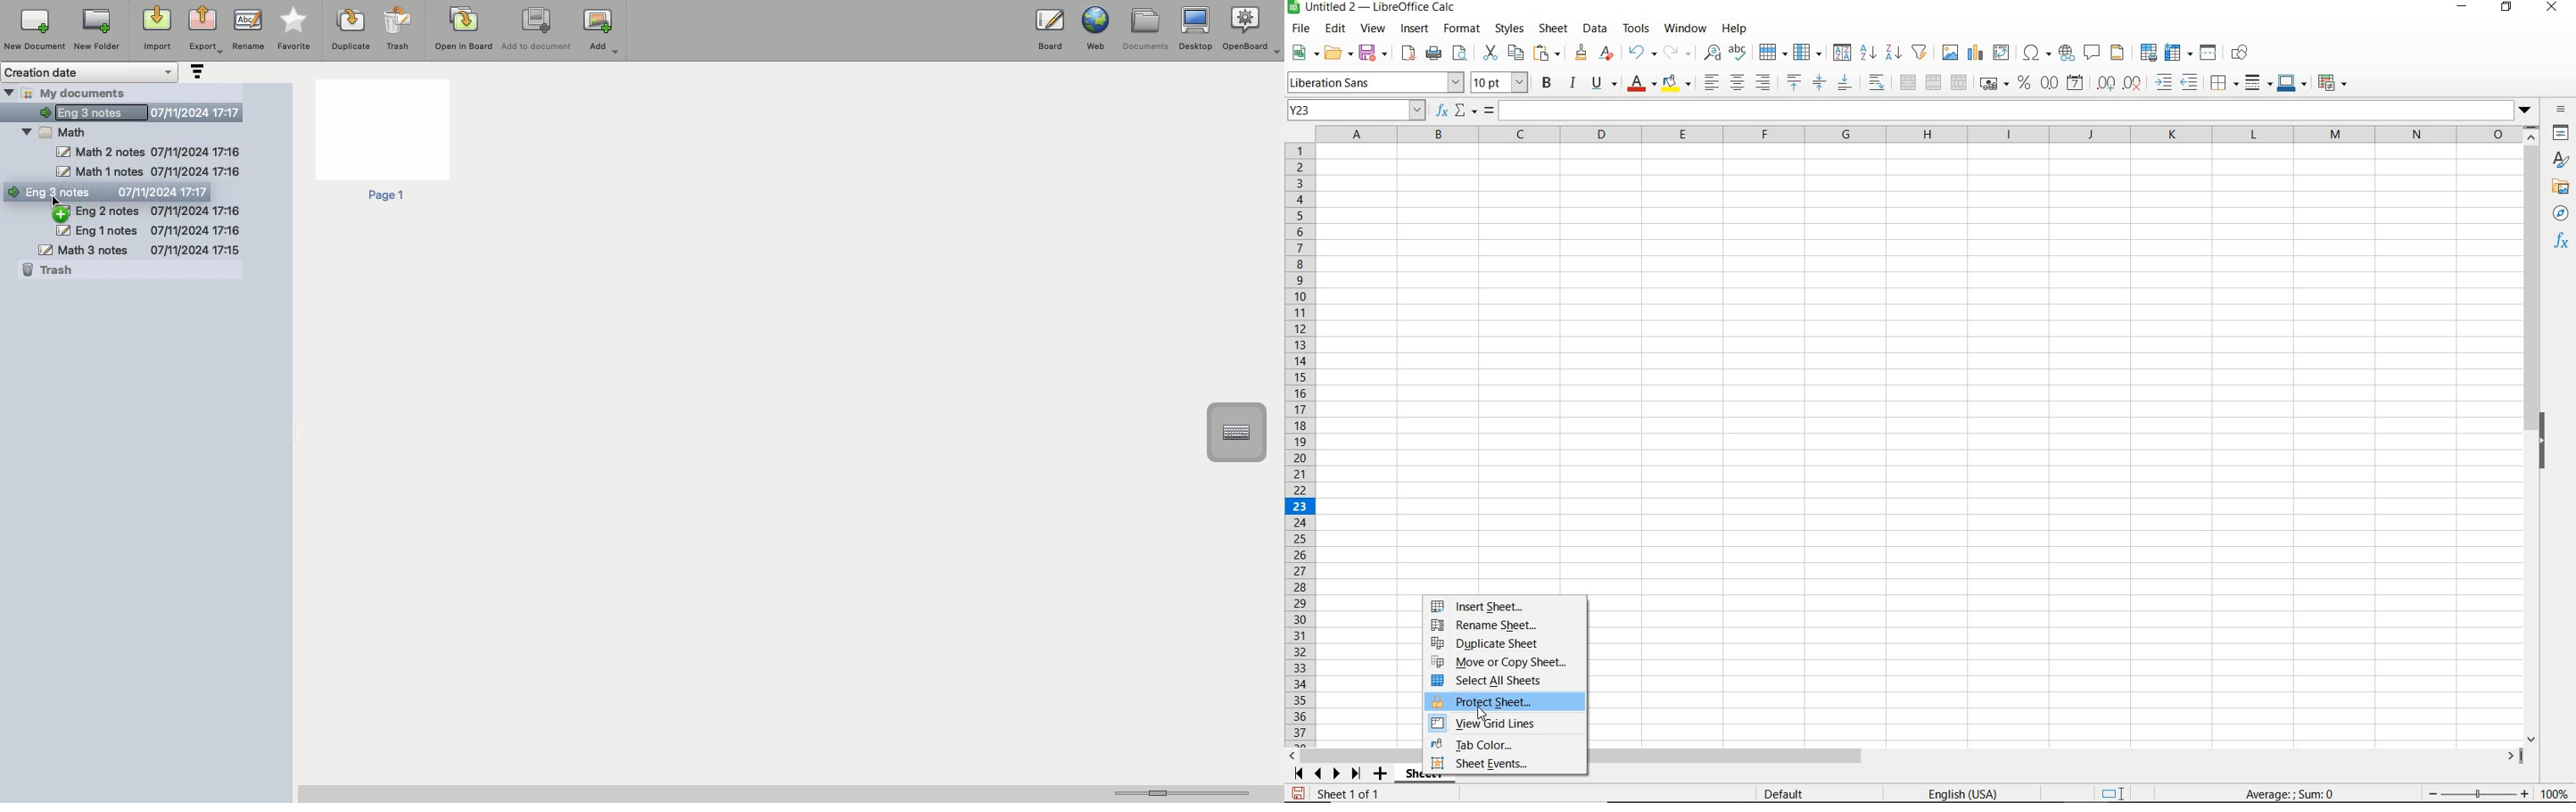  What do you see at coordinates (1685, 28) in the screenshot?
I see `WINDOW` at bounding box center [1685, 28].